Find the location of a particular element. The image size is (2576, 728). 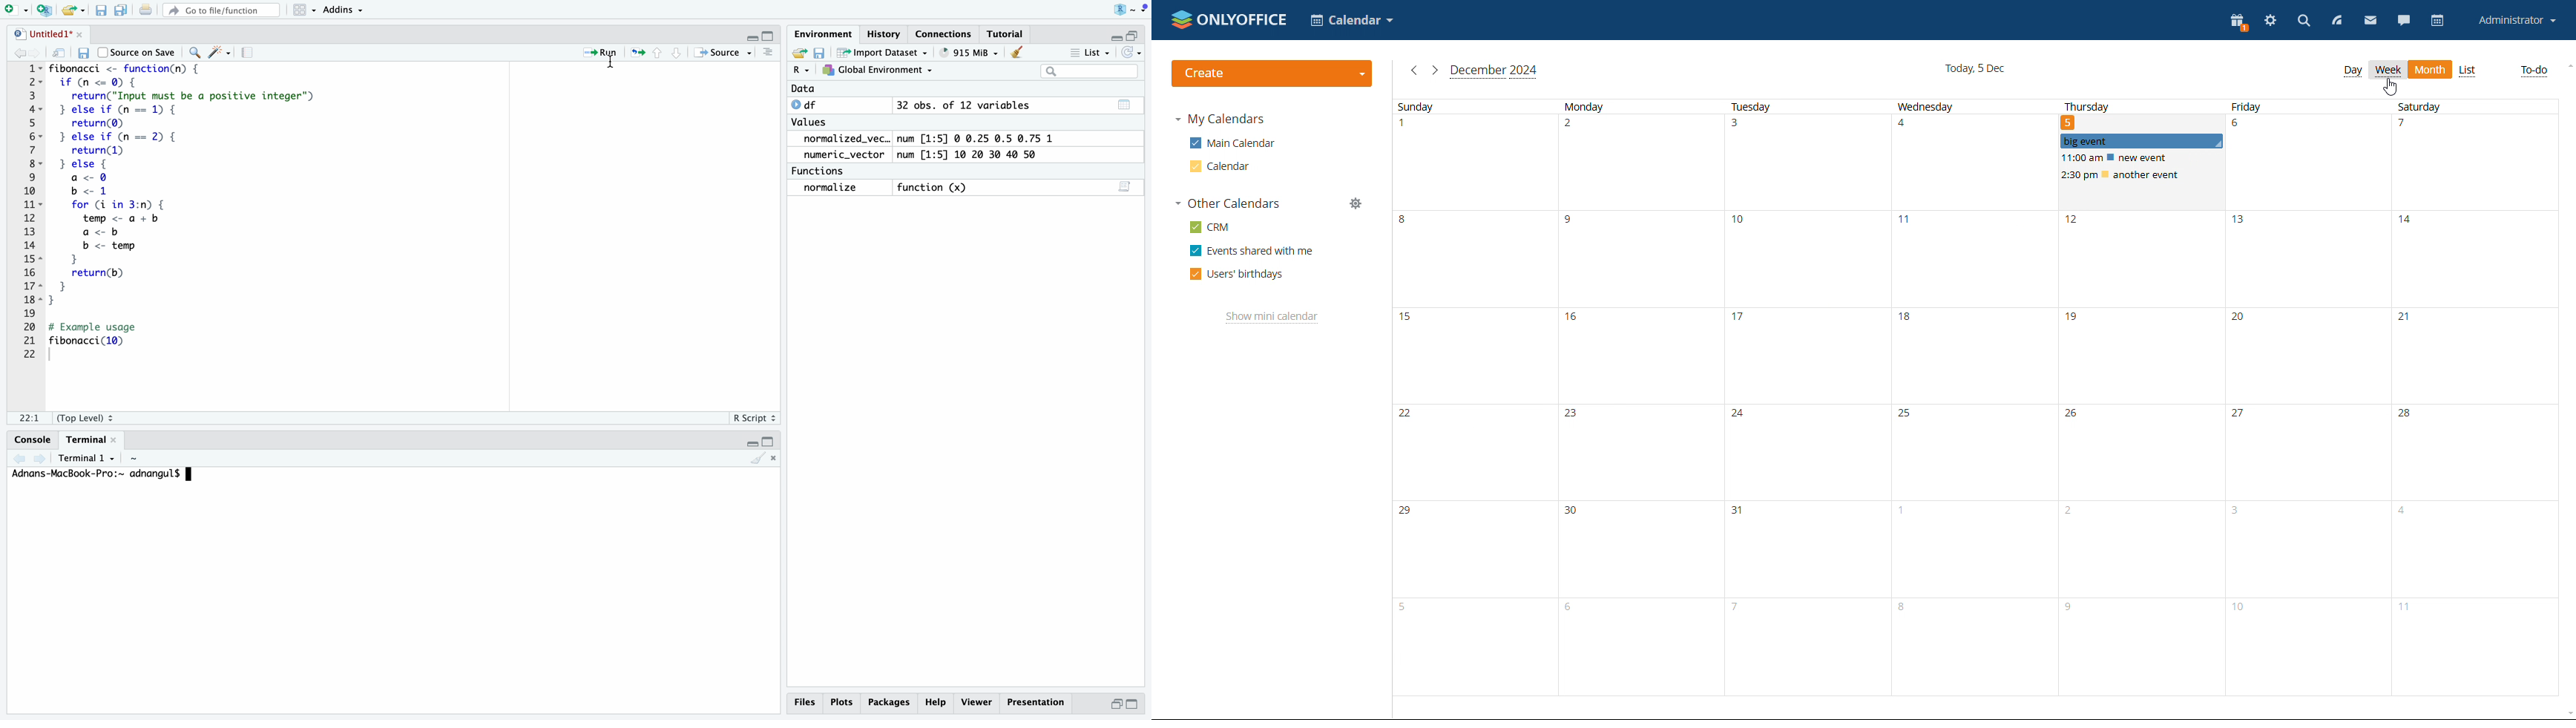

code tools is located at coordinates (219, 51).